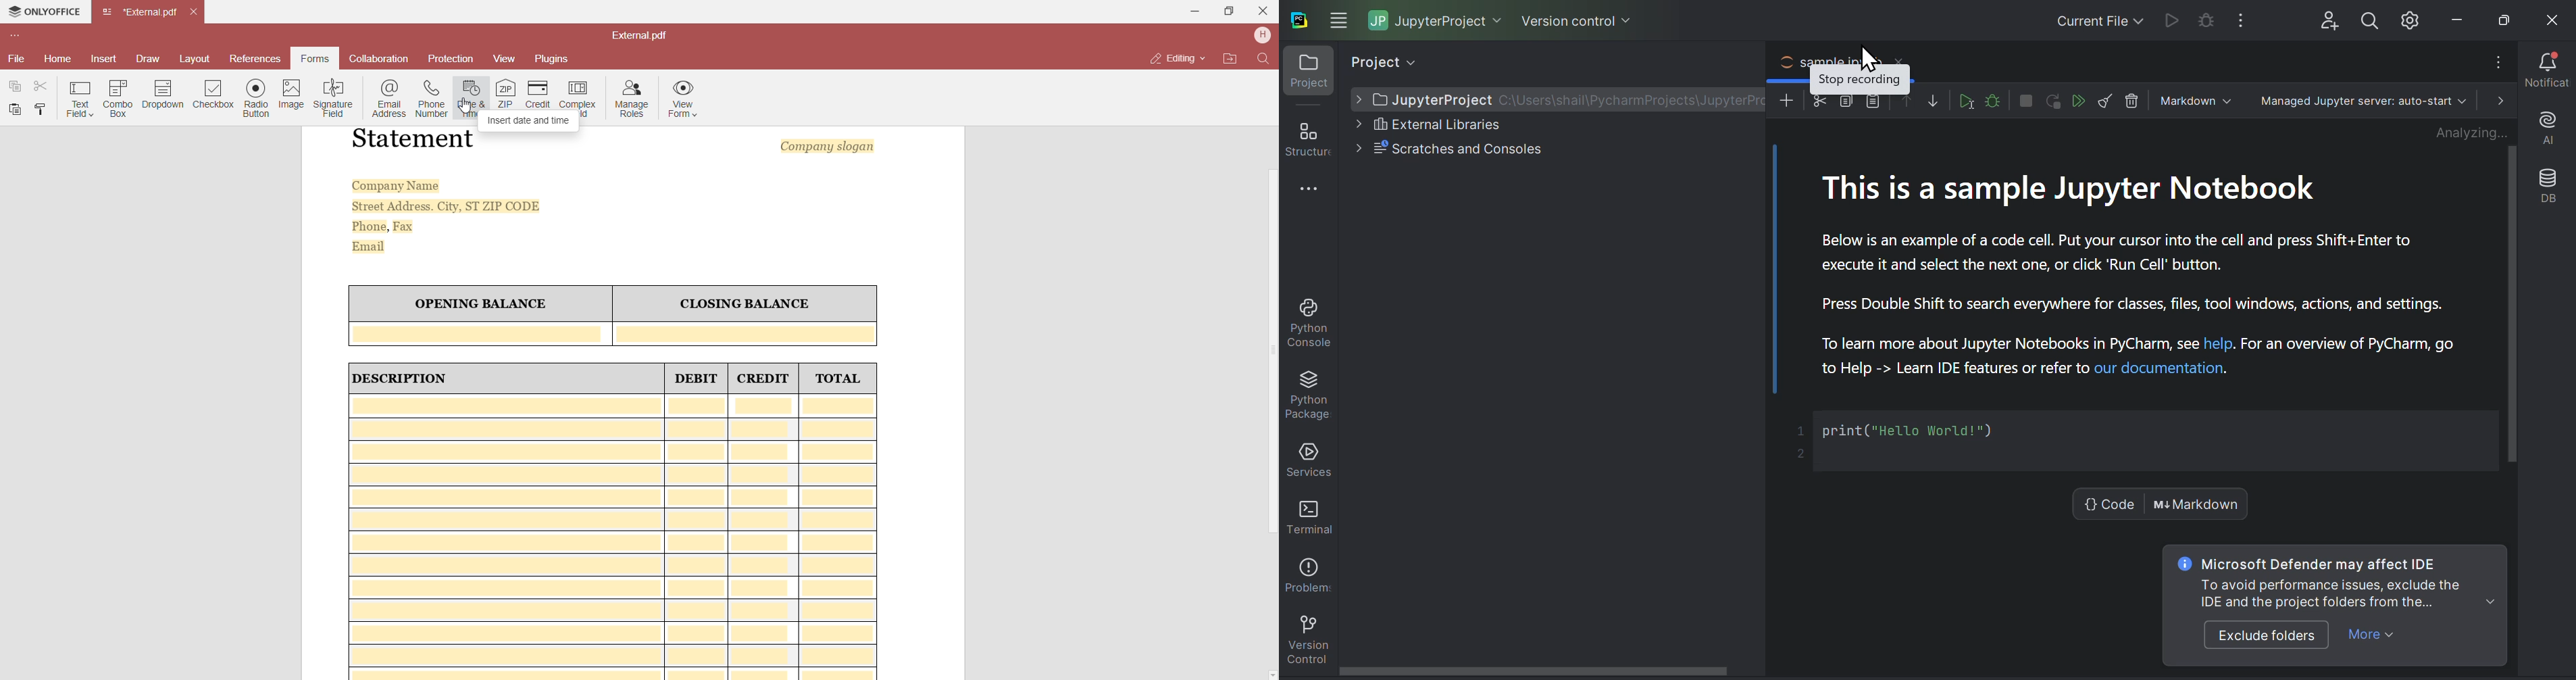 This screenshot has width=2576, height=700. What do you see at coordinates (1261, 11) in the screenshot?
I see `Close` at bounding box center [1261, 11].